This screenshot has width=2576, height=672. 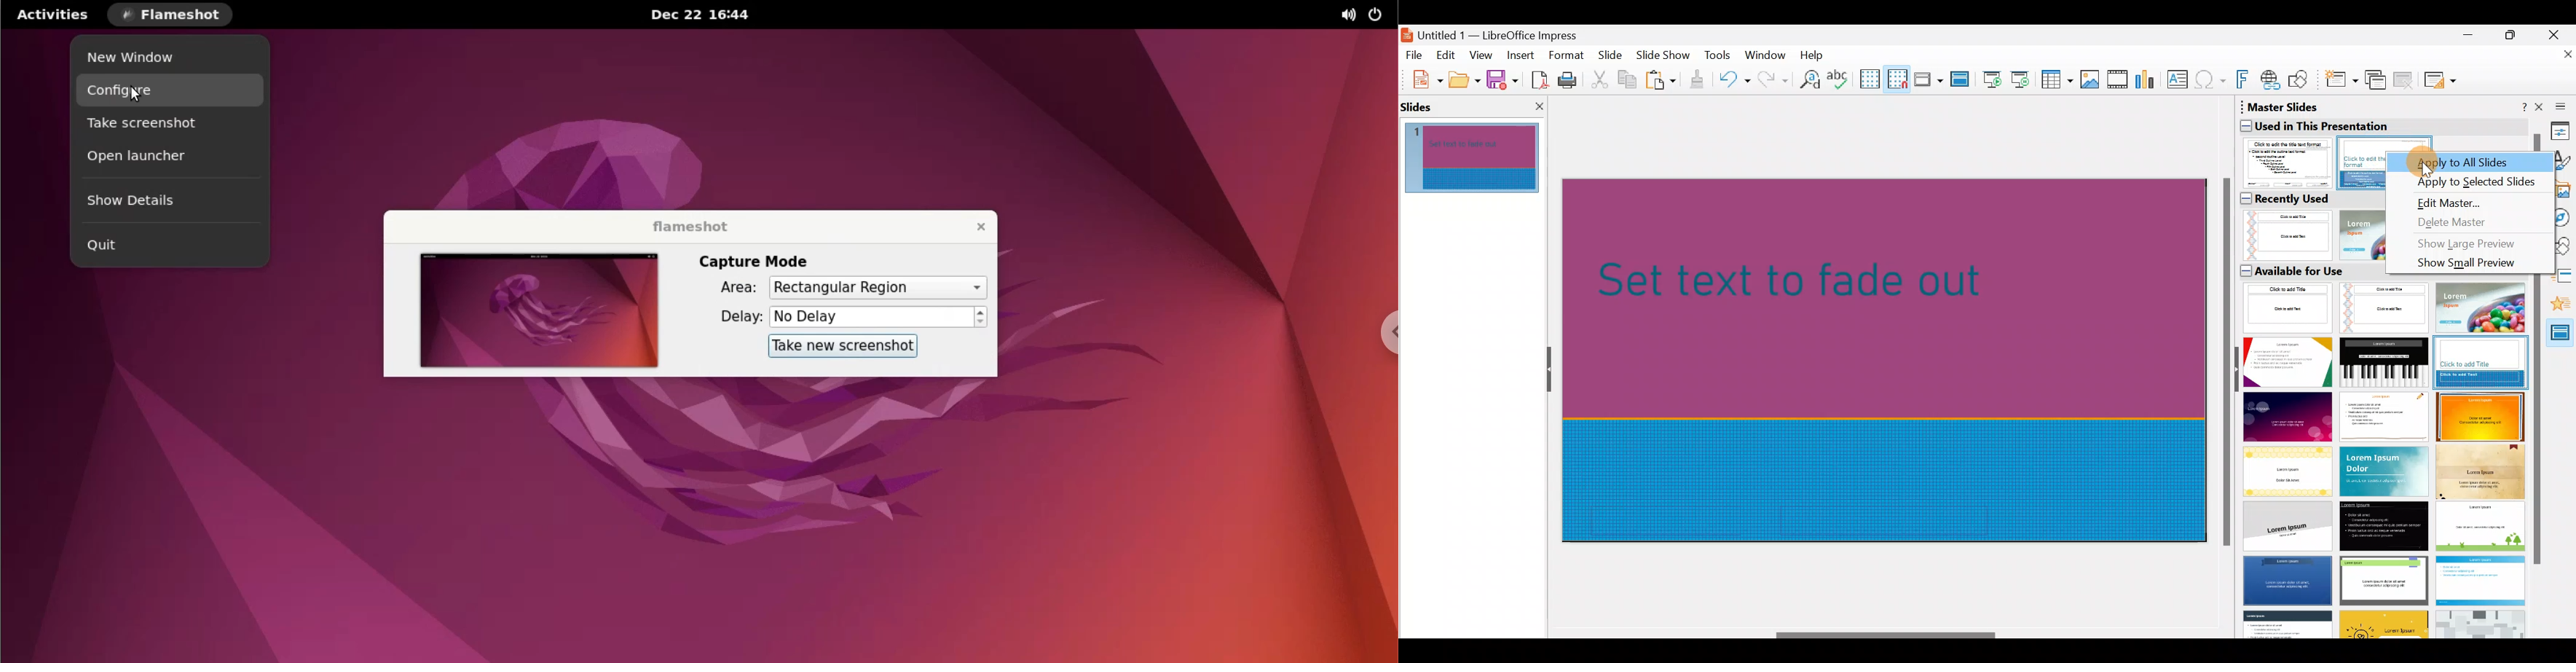 I want to click on Edit, so click(x=1447, y=55).